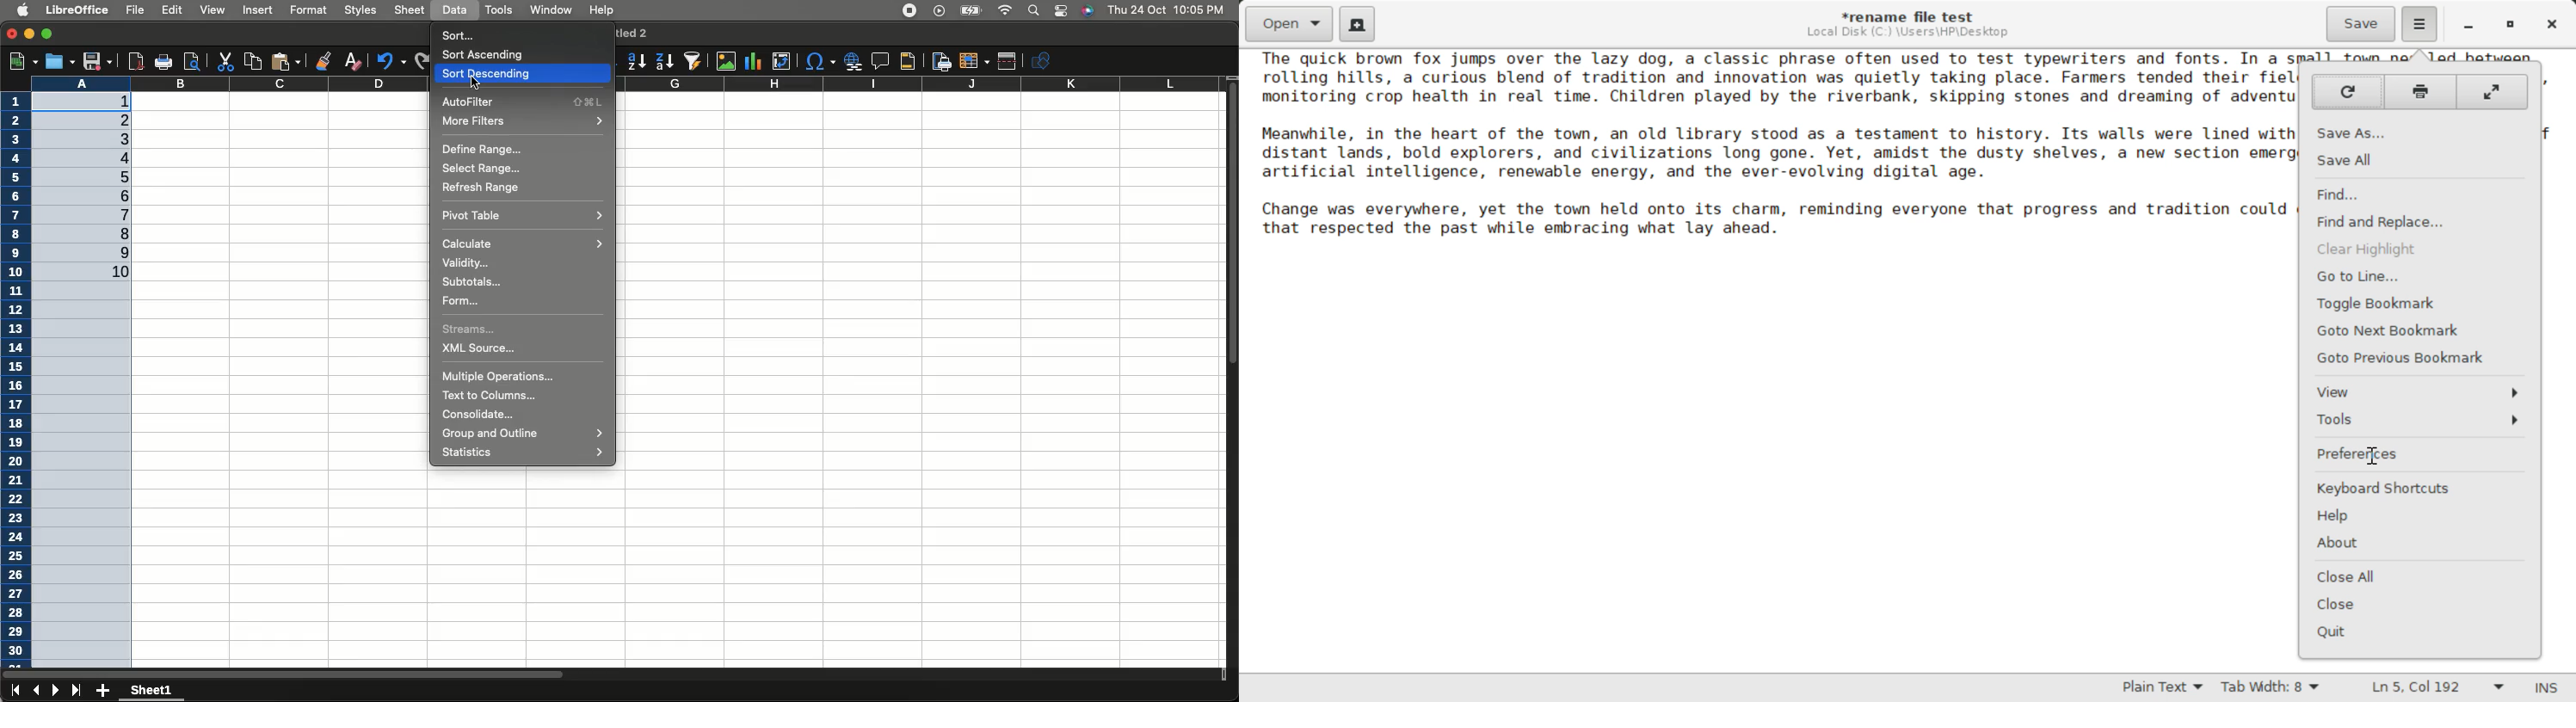  What do you see at coordinates (2418, 632) in the screenshot?
I see `Quit` at bounding box center [2418, 632].